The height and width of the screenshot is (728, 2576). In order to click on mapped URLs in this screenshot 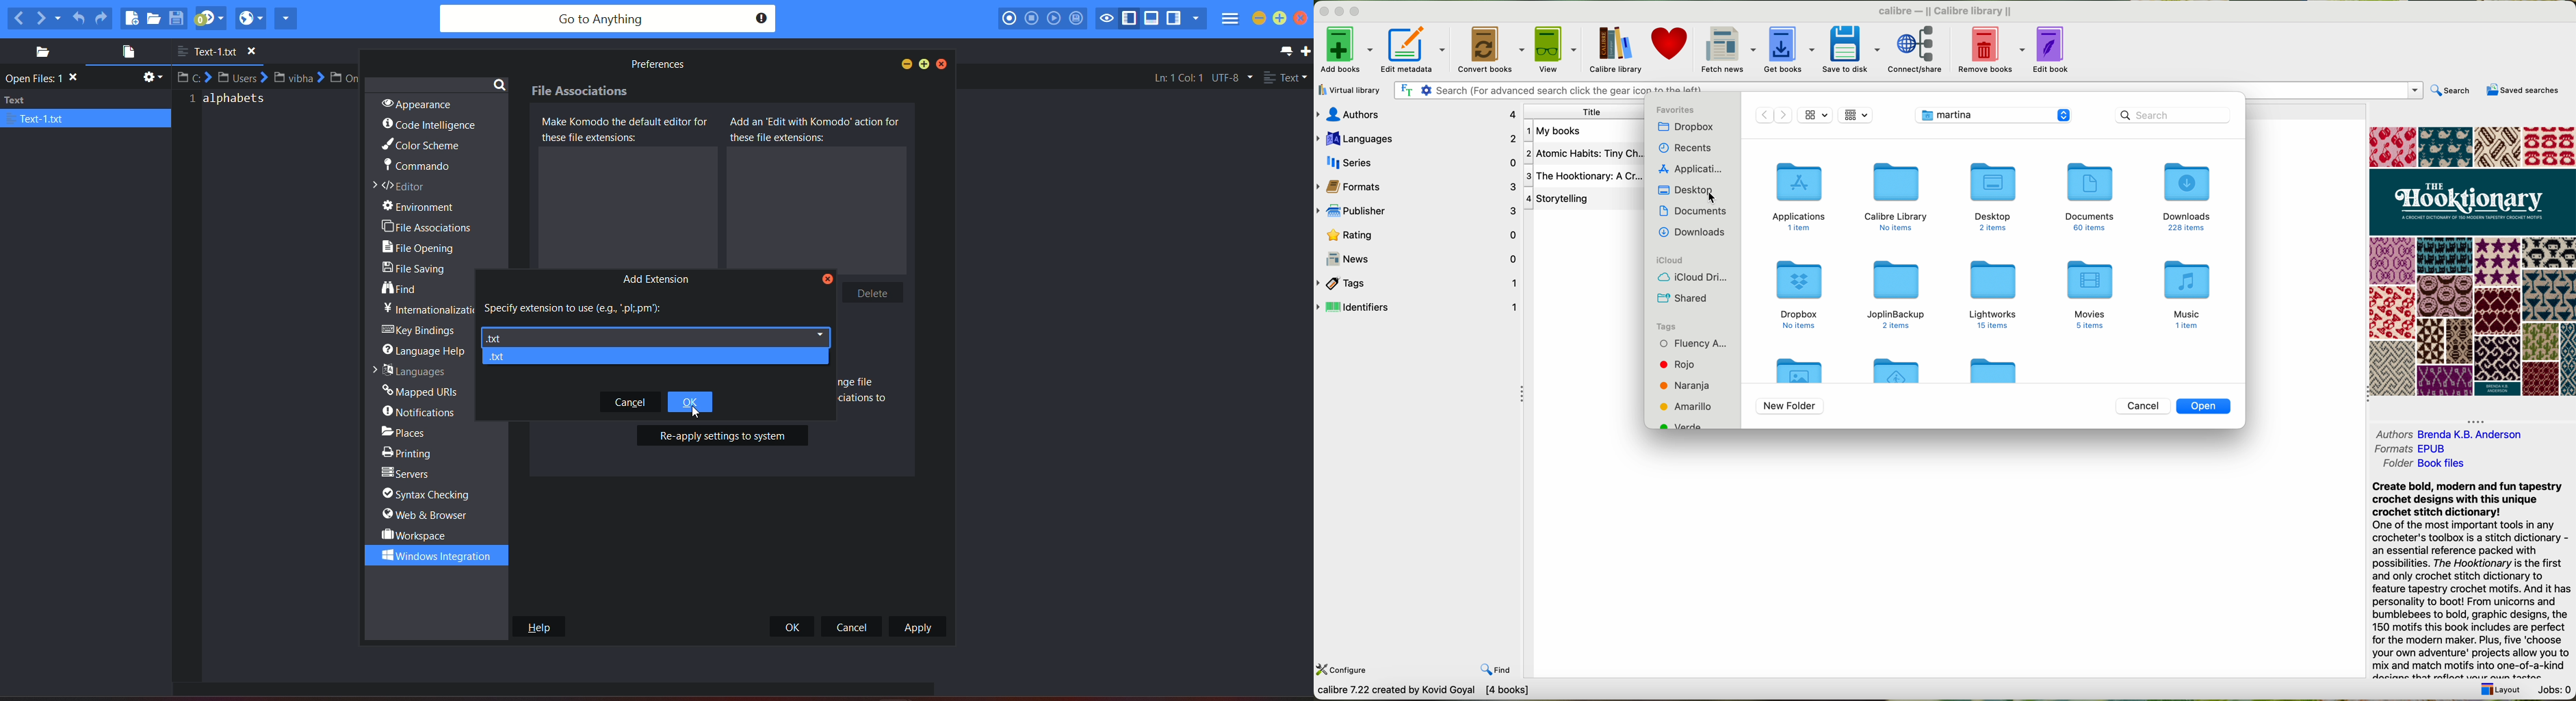, I will do `click(421, 390)`.